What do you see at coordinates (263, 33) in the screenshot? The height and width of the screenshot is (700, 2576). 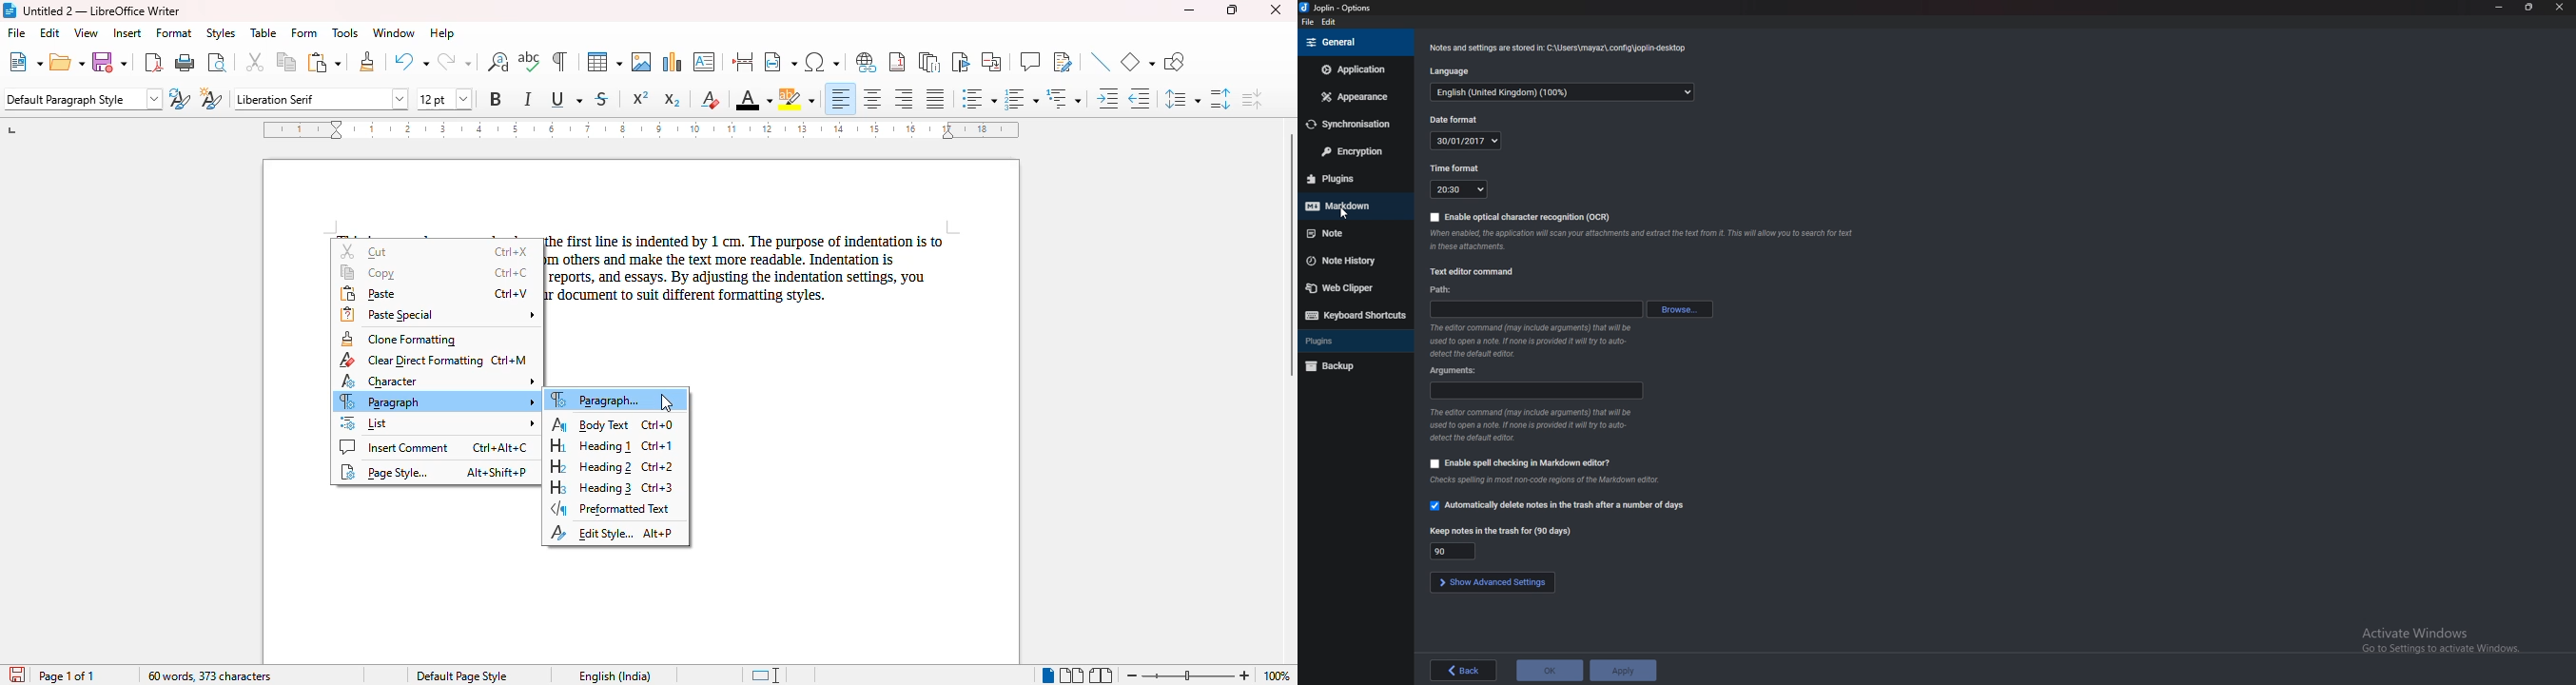 I see `table` at bounding box center [263, 33].